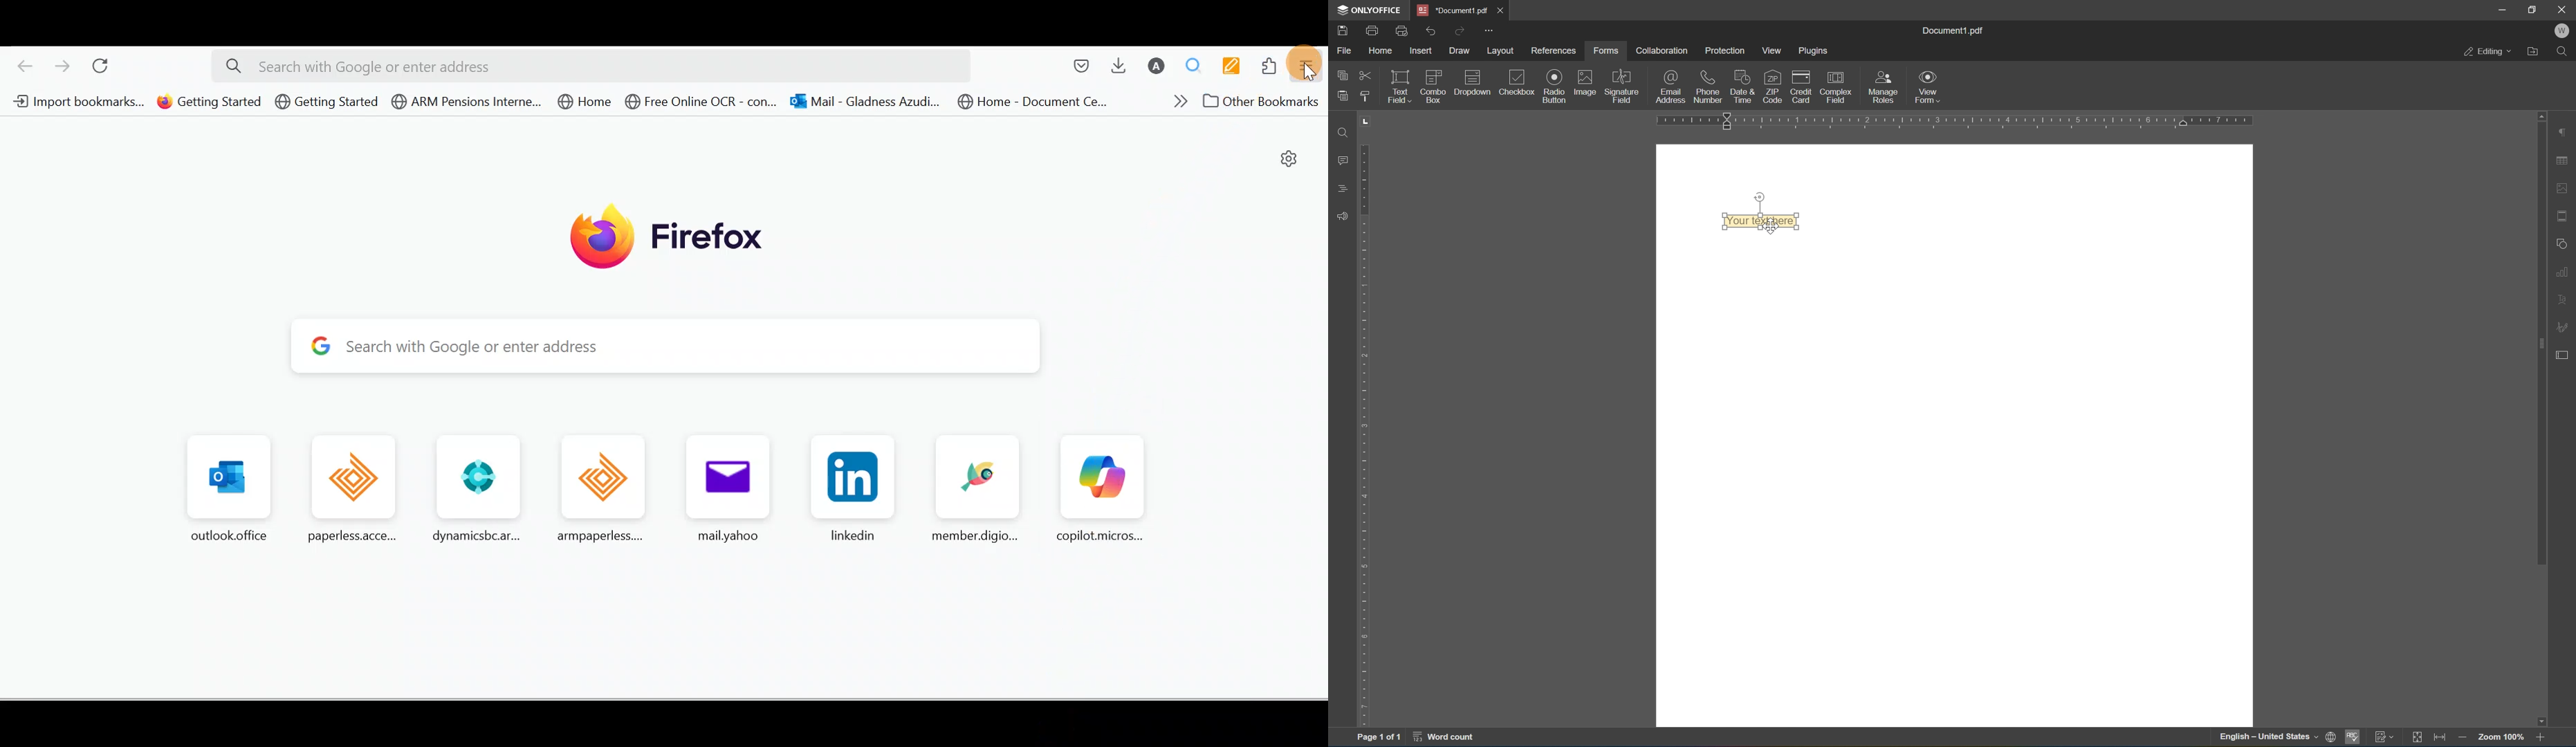  Describe the element at coordinates (1228, 66) in the screenshot. I see `Multi keywords highlighter` at that location.